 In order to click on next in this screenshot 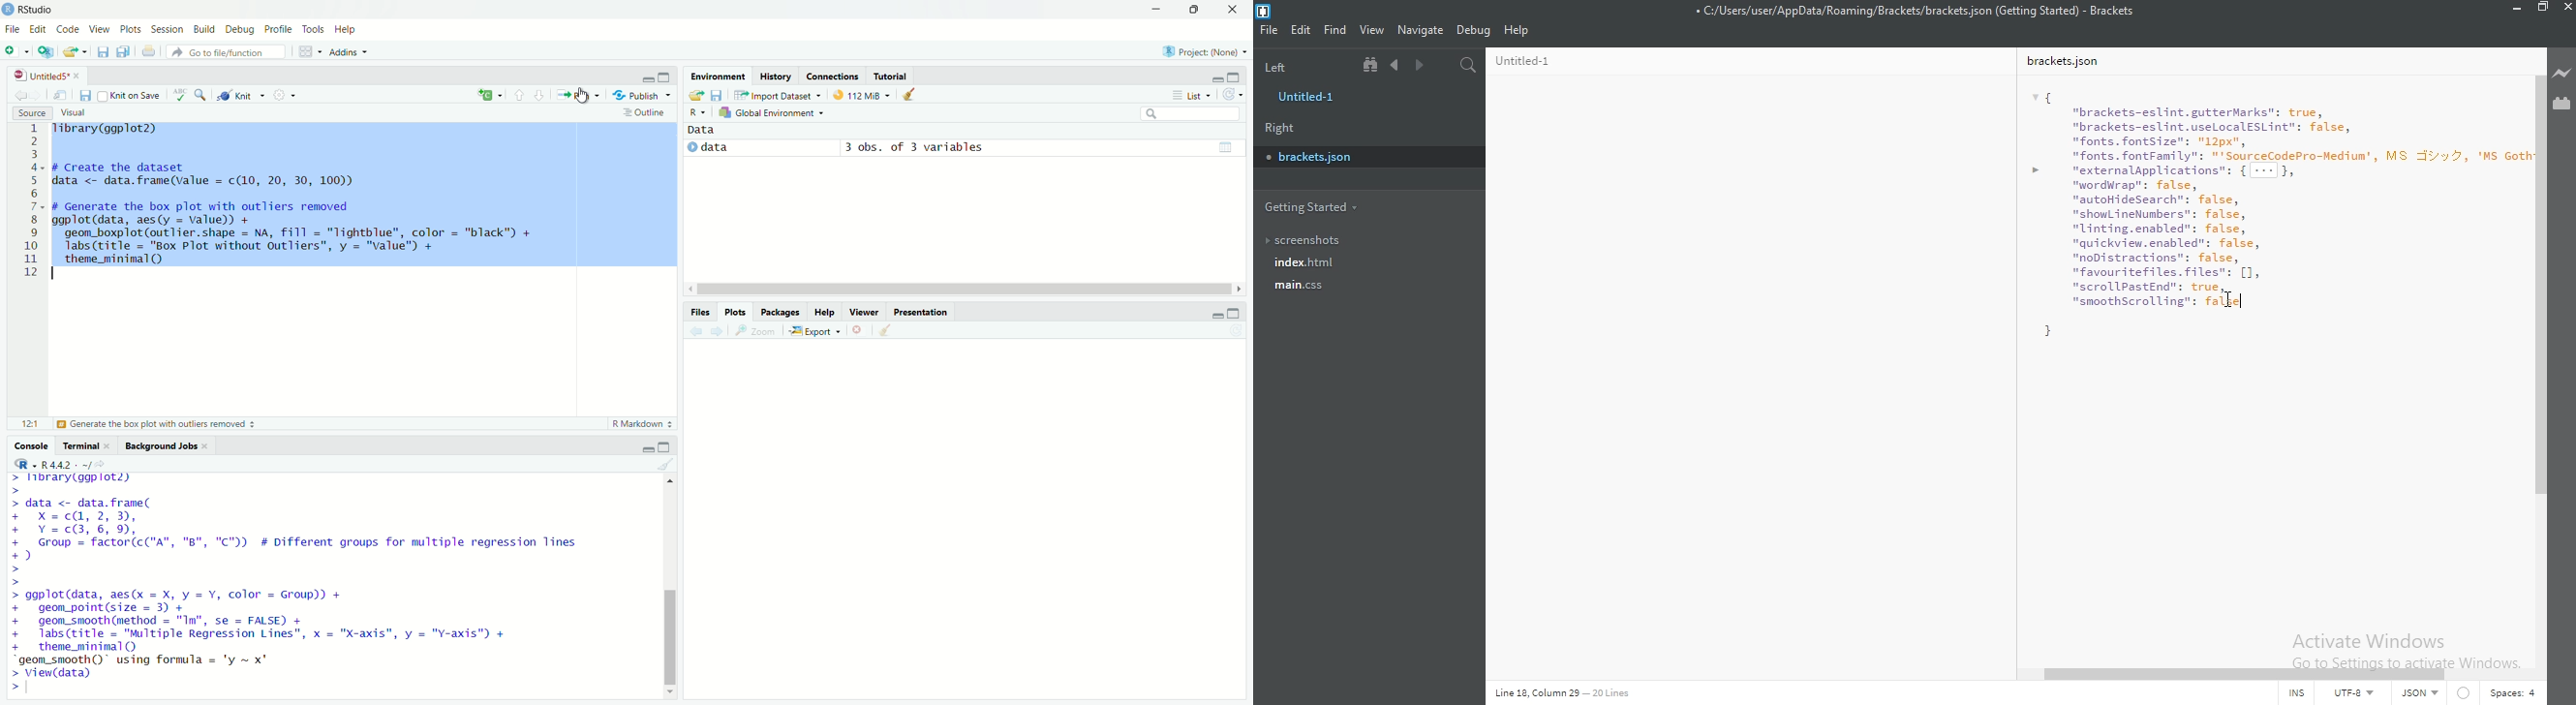, I will do `click(723, 334)`.